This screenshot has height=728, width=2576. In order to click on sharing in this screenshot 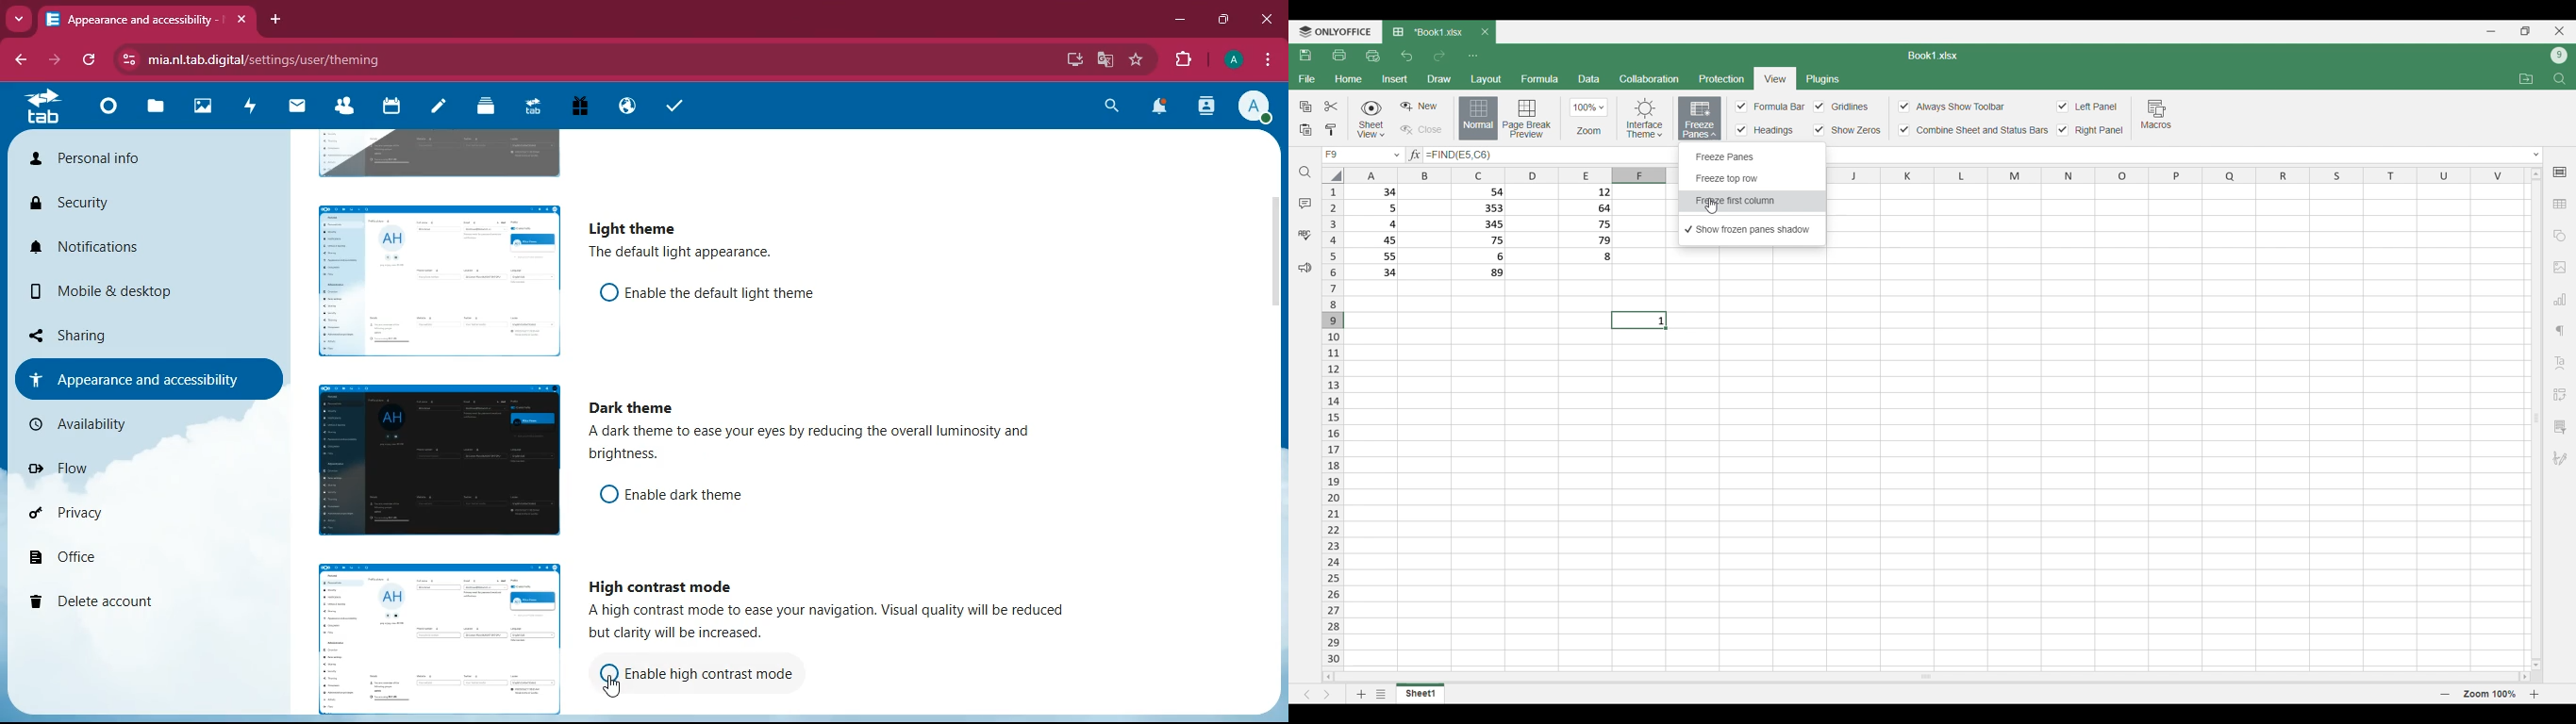, I will do `click(115, 335)`.